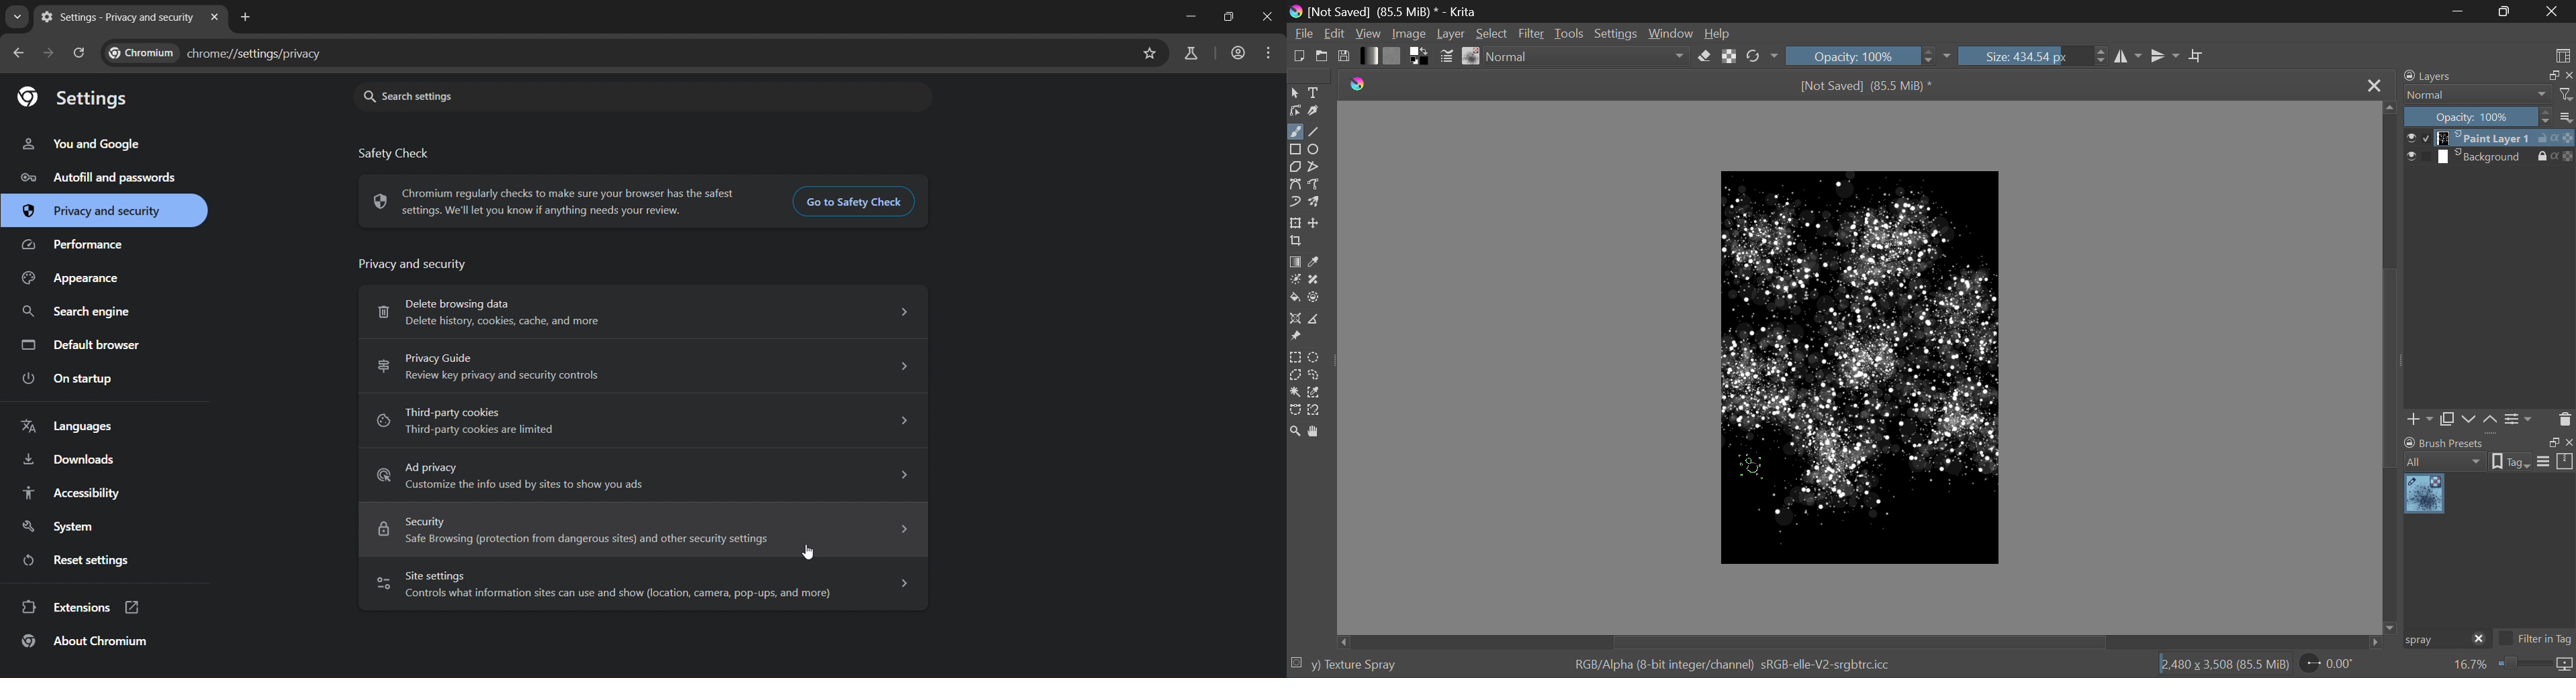 The height and width of the screenshot is (700, 2576). I want to click on chrome://settings/clearBrowserData, so click(618, 54).